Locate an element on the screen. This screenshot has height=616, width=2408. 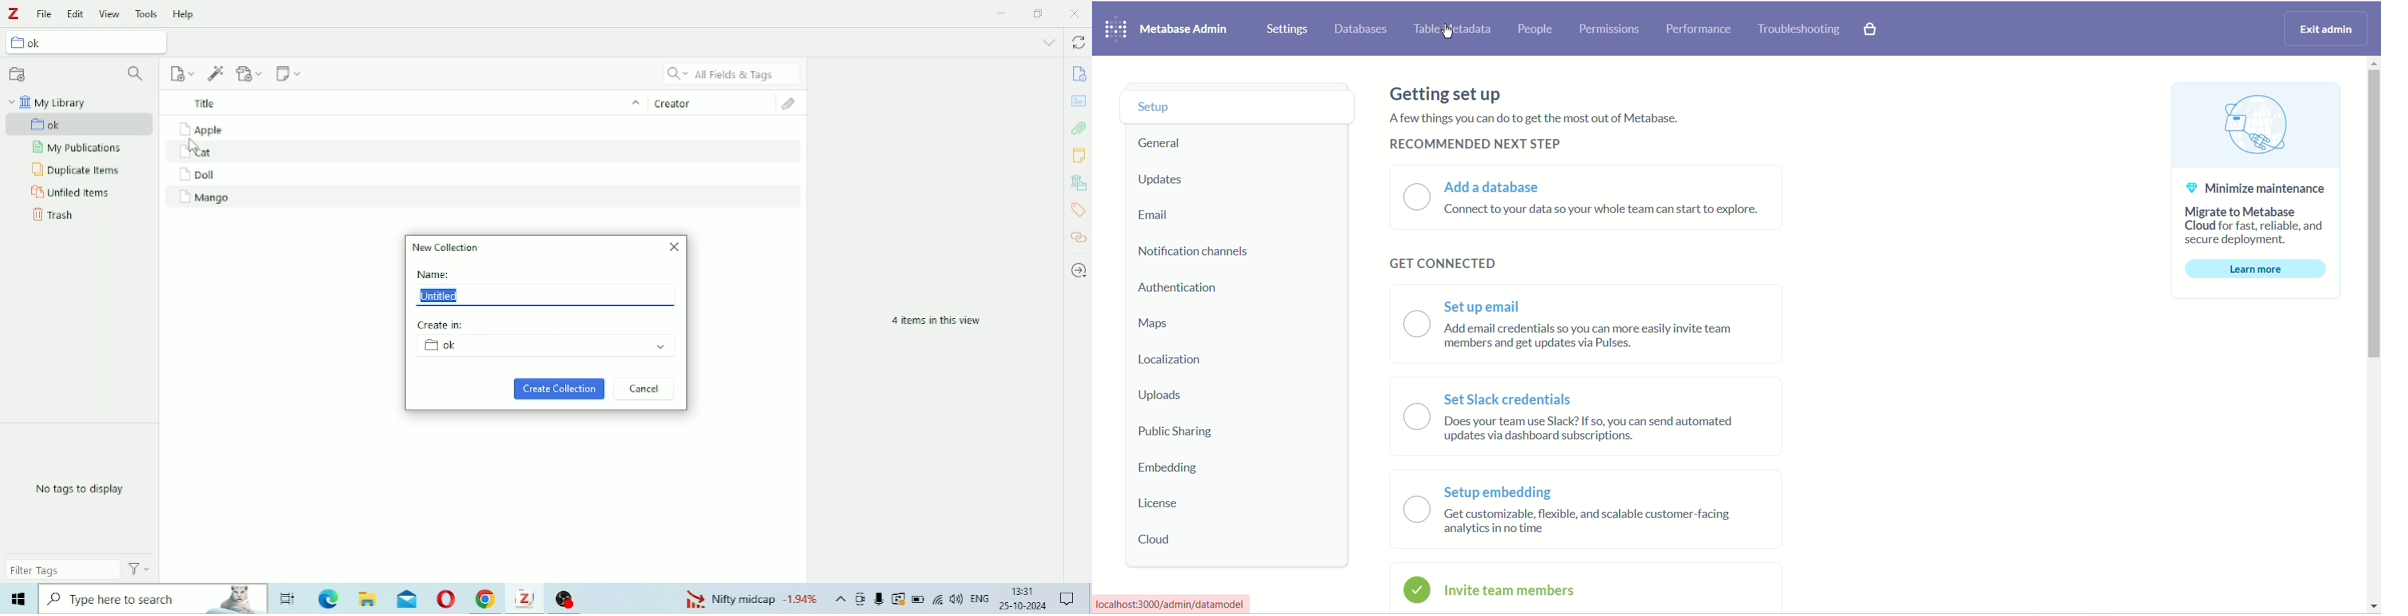
Notes is located at coordinates (1079, 155).